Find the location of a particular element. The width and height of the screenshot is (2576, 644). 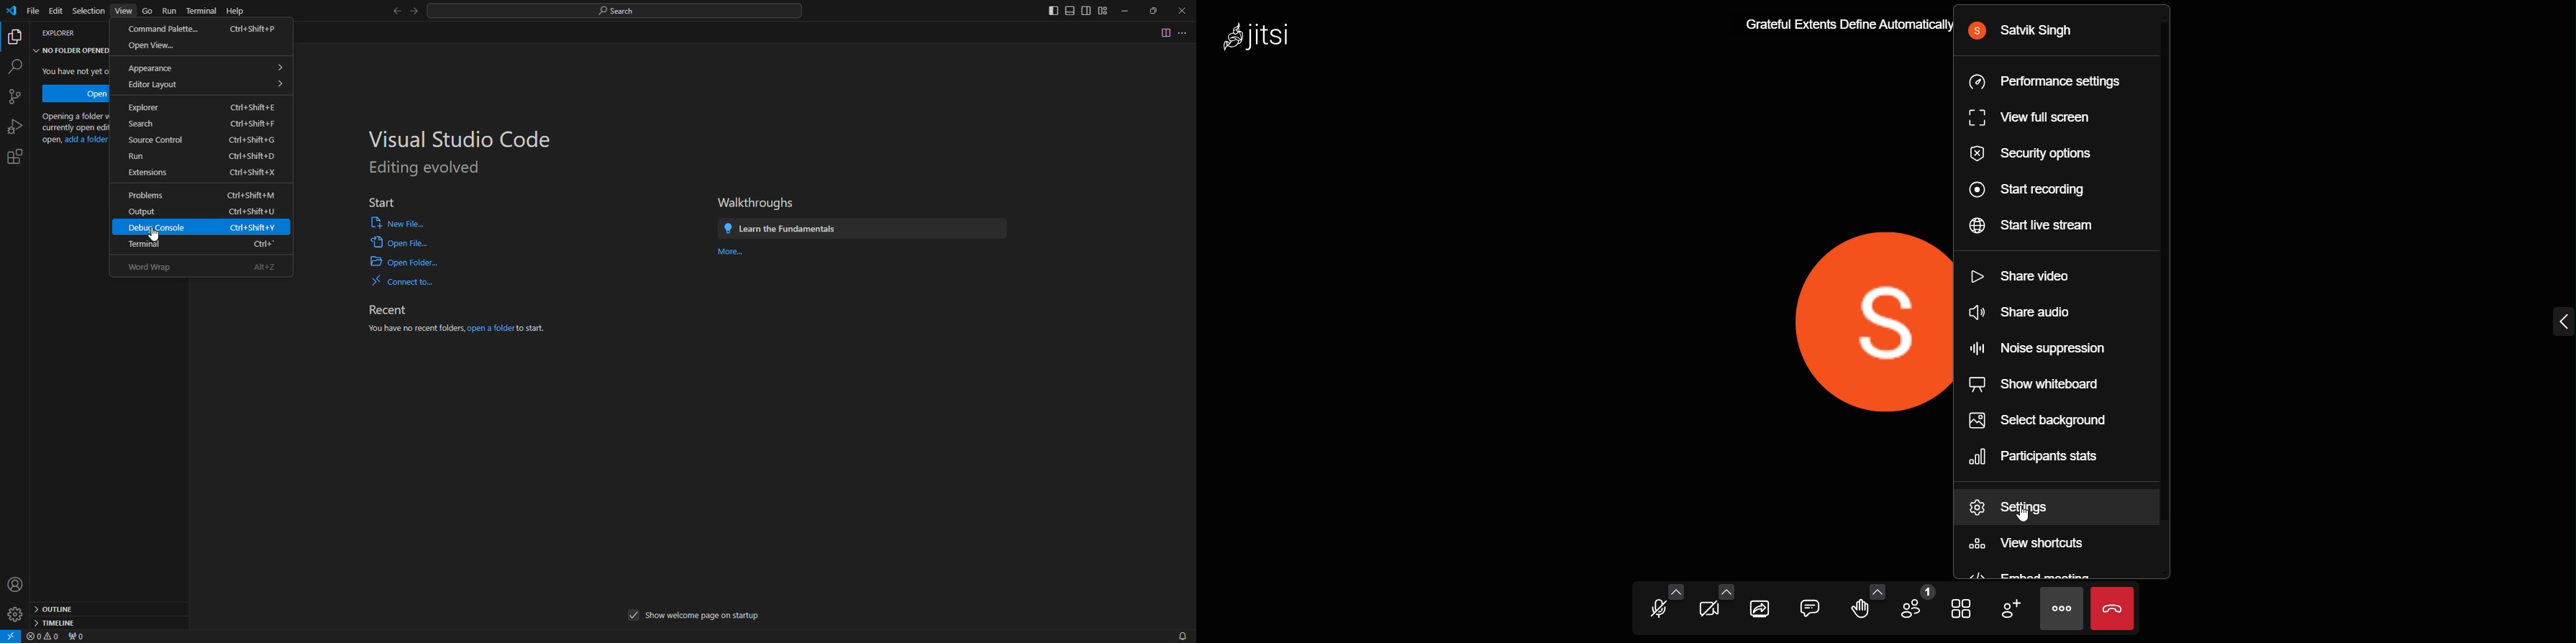

view full screen is located at coordinates (2042, 120).